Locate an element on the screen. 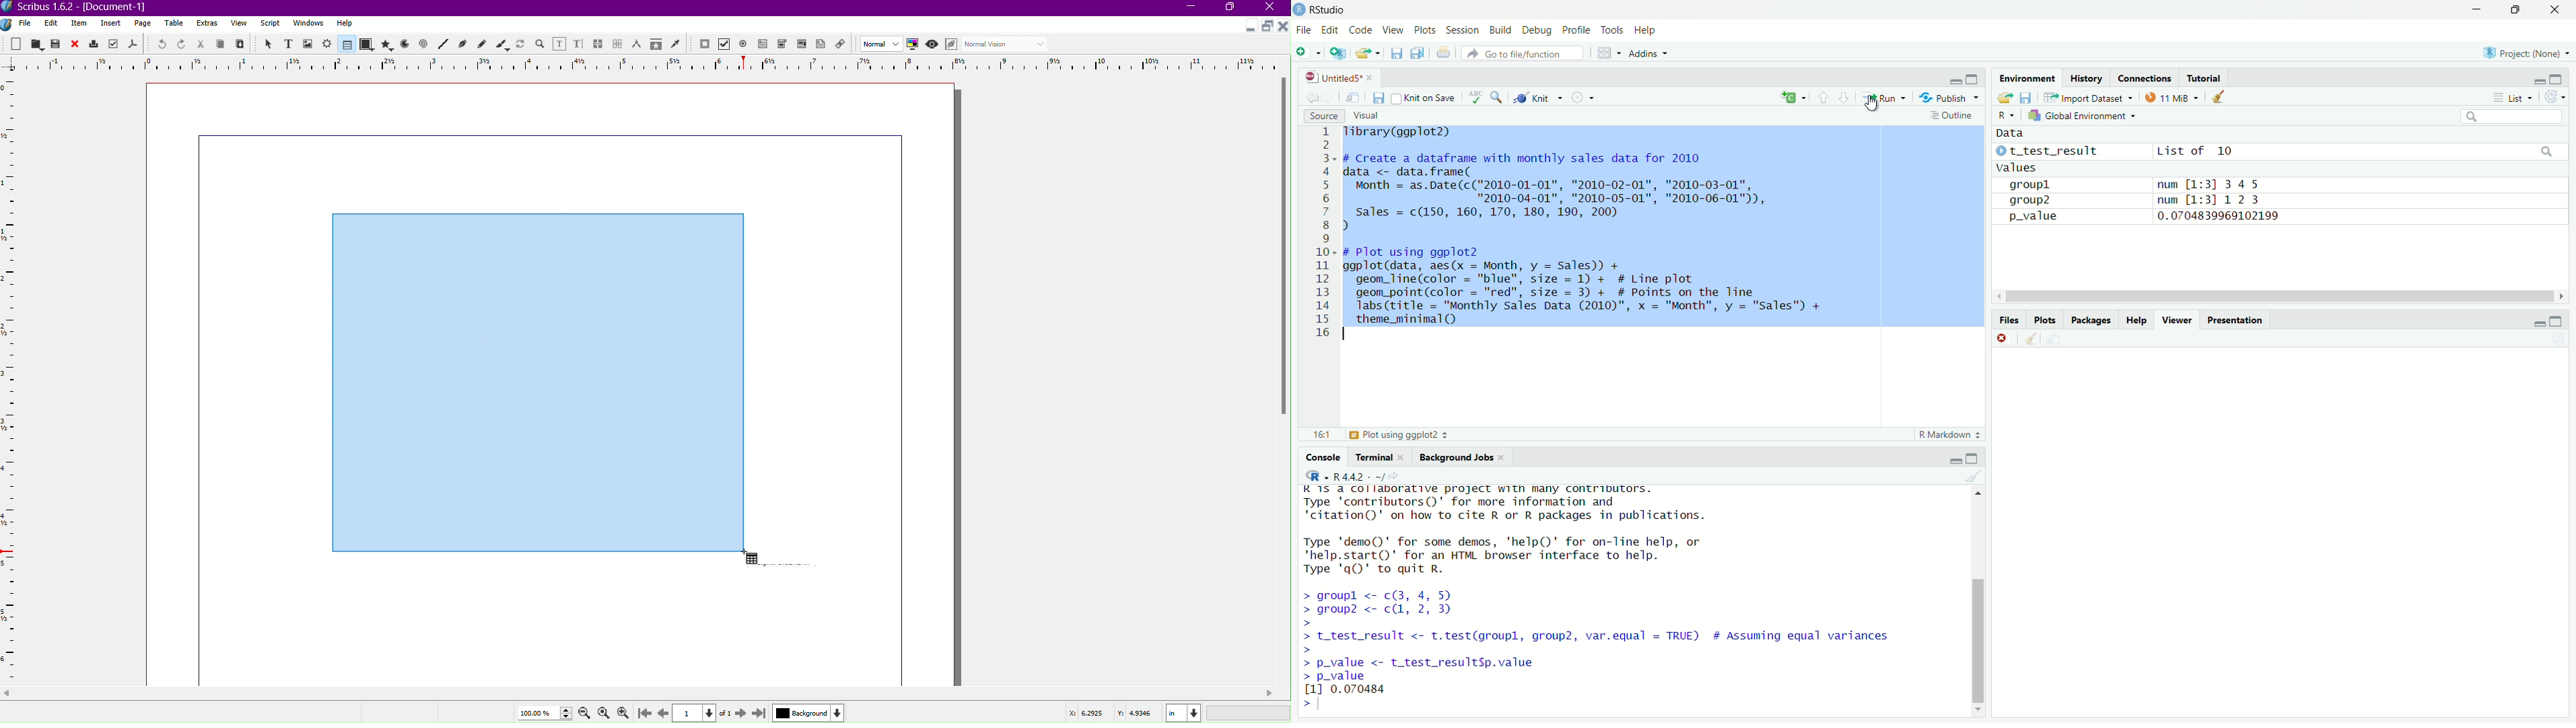 This screenshot has width=2576, height=728. PDF Text Field is located at coordinates (765, 46).